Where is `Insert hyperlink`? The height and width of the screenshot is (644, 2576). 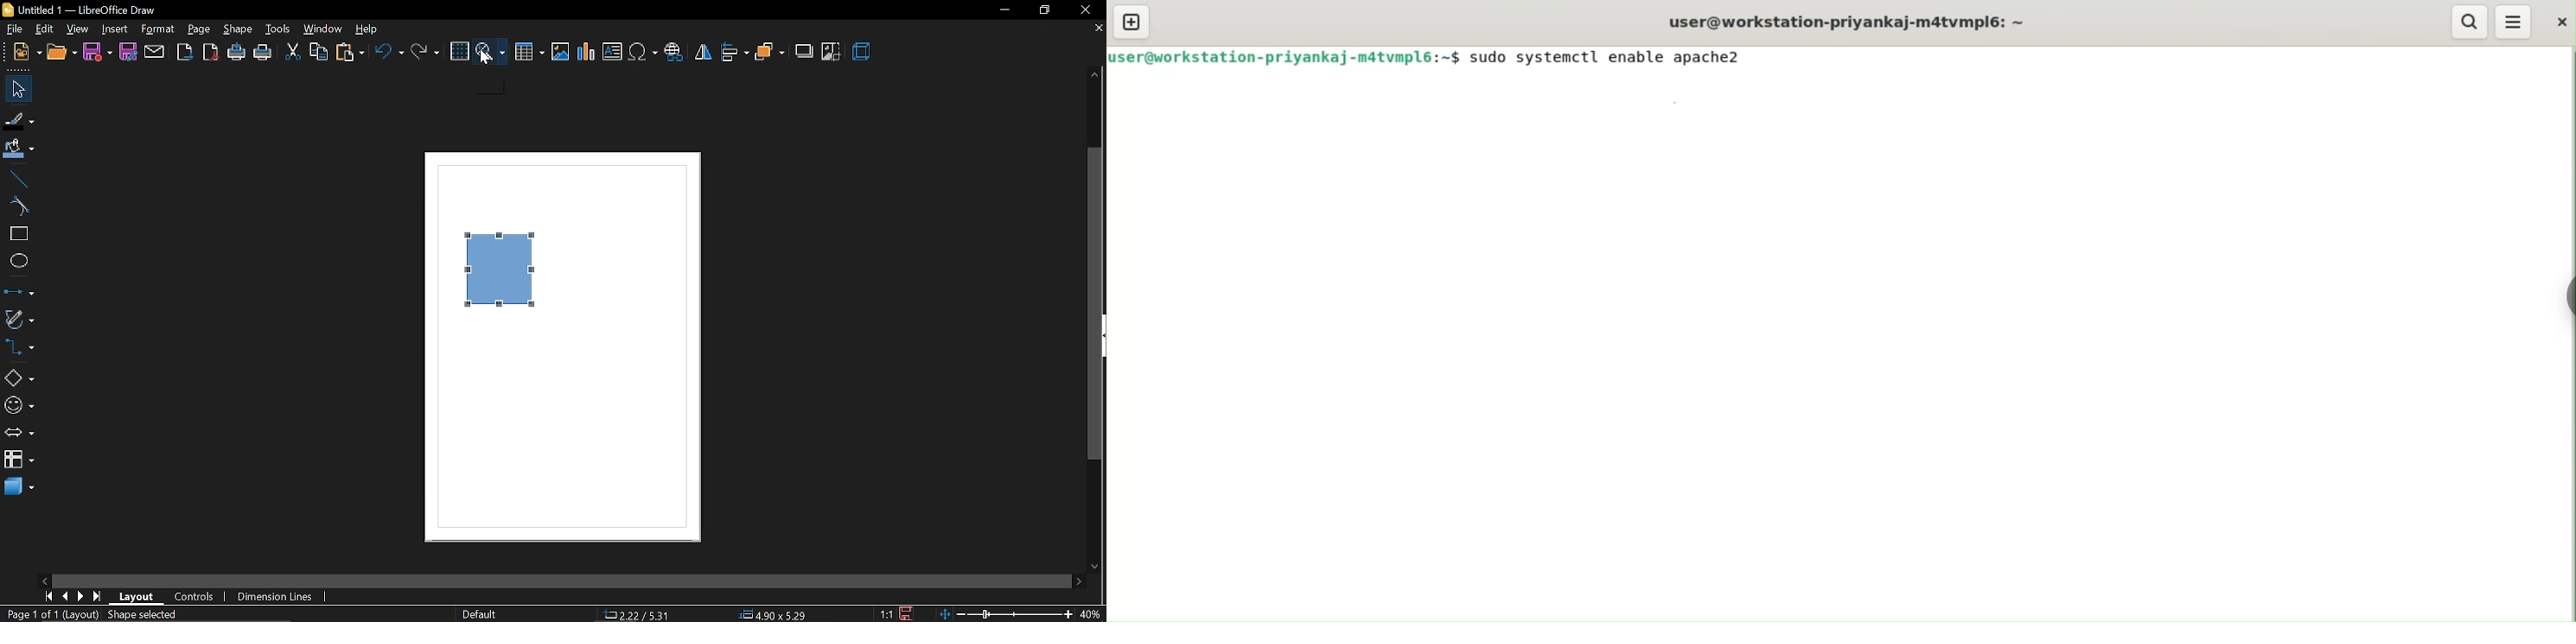
Insert hyperlink is located at coordinates (673, 52).